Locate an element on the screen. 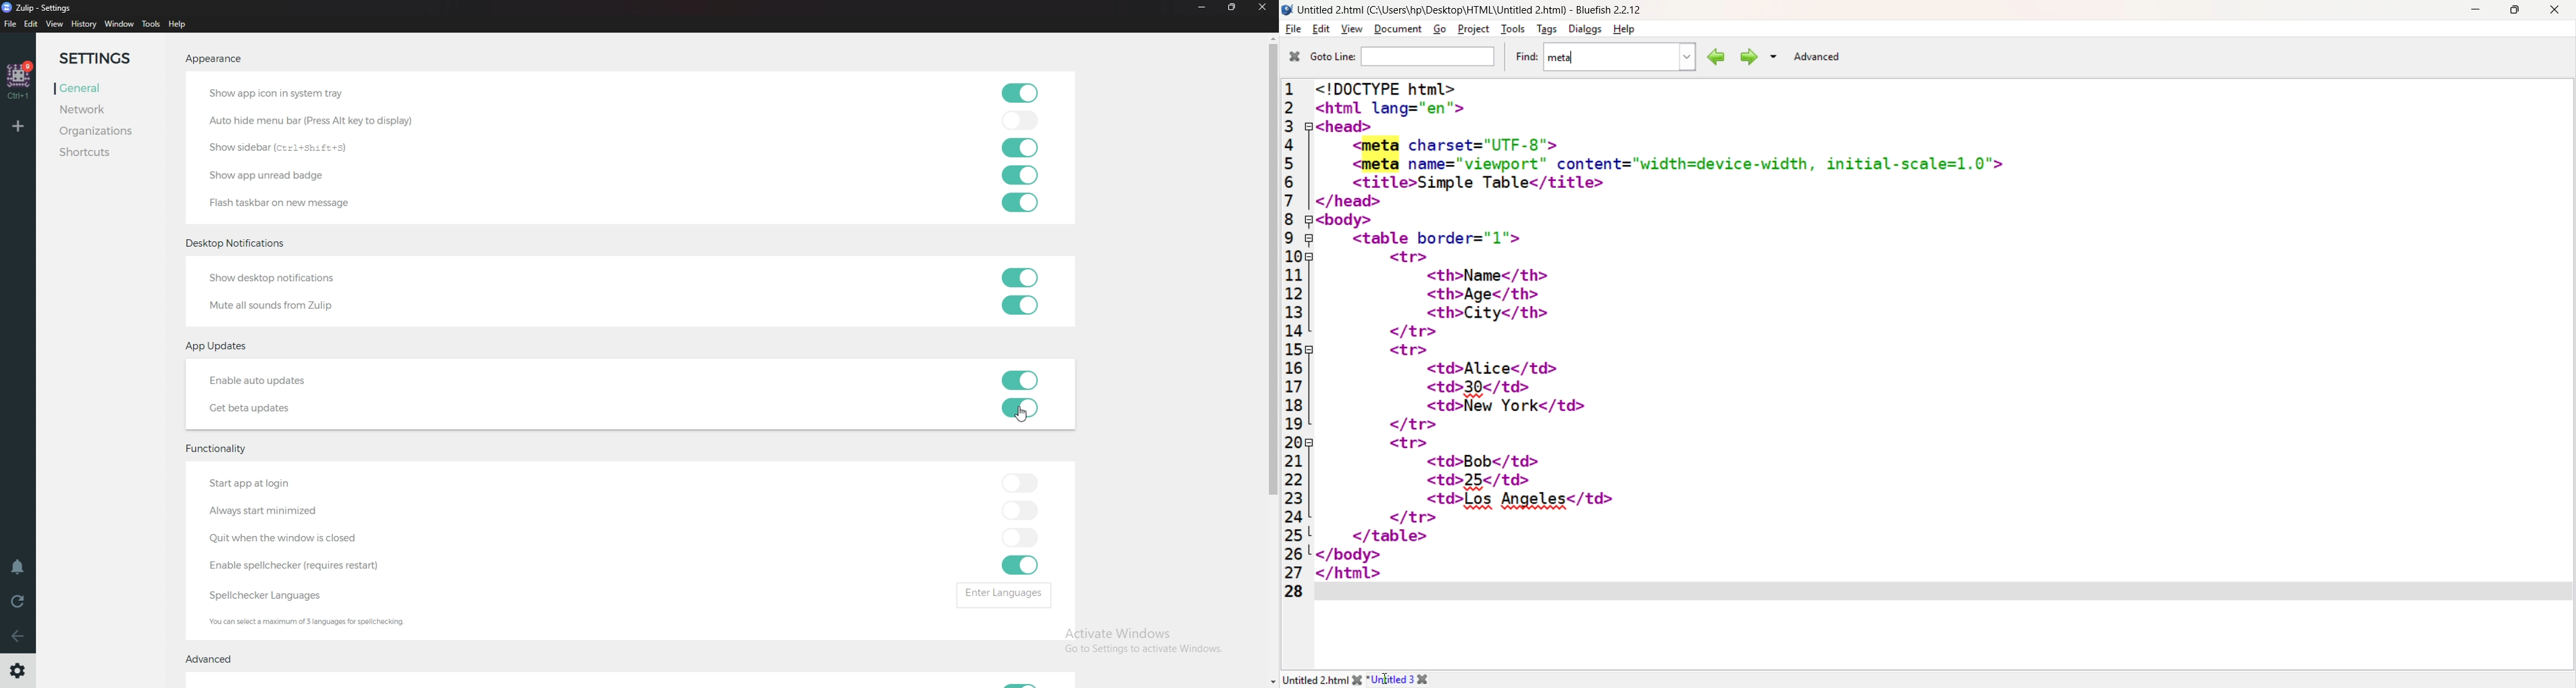 The image size is (2576, 700). toggle is located at coordinates (1017, 510).